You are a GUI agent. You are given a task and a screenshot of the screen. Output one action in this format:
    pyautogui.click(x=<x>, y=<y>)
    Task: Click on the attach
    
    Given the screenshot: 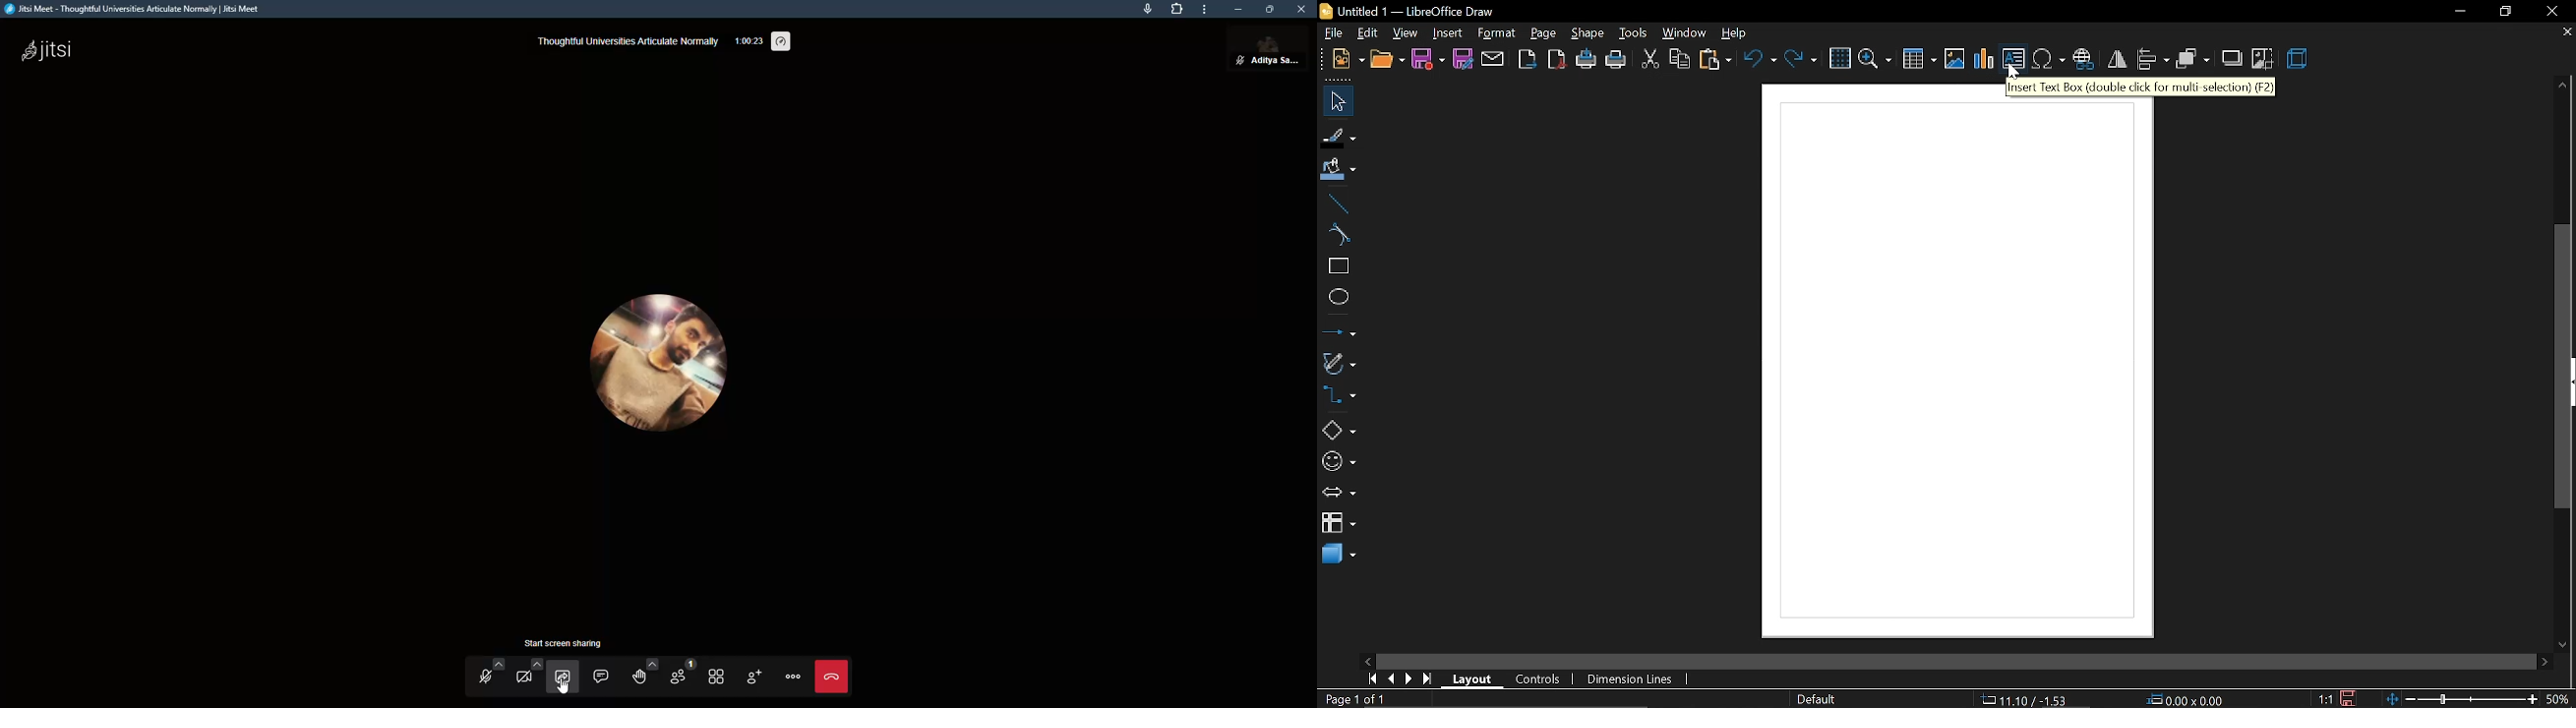 What is the action you would take?
    pyautogui.click(x=1493, y=59)
    